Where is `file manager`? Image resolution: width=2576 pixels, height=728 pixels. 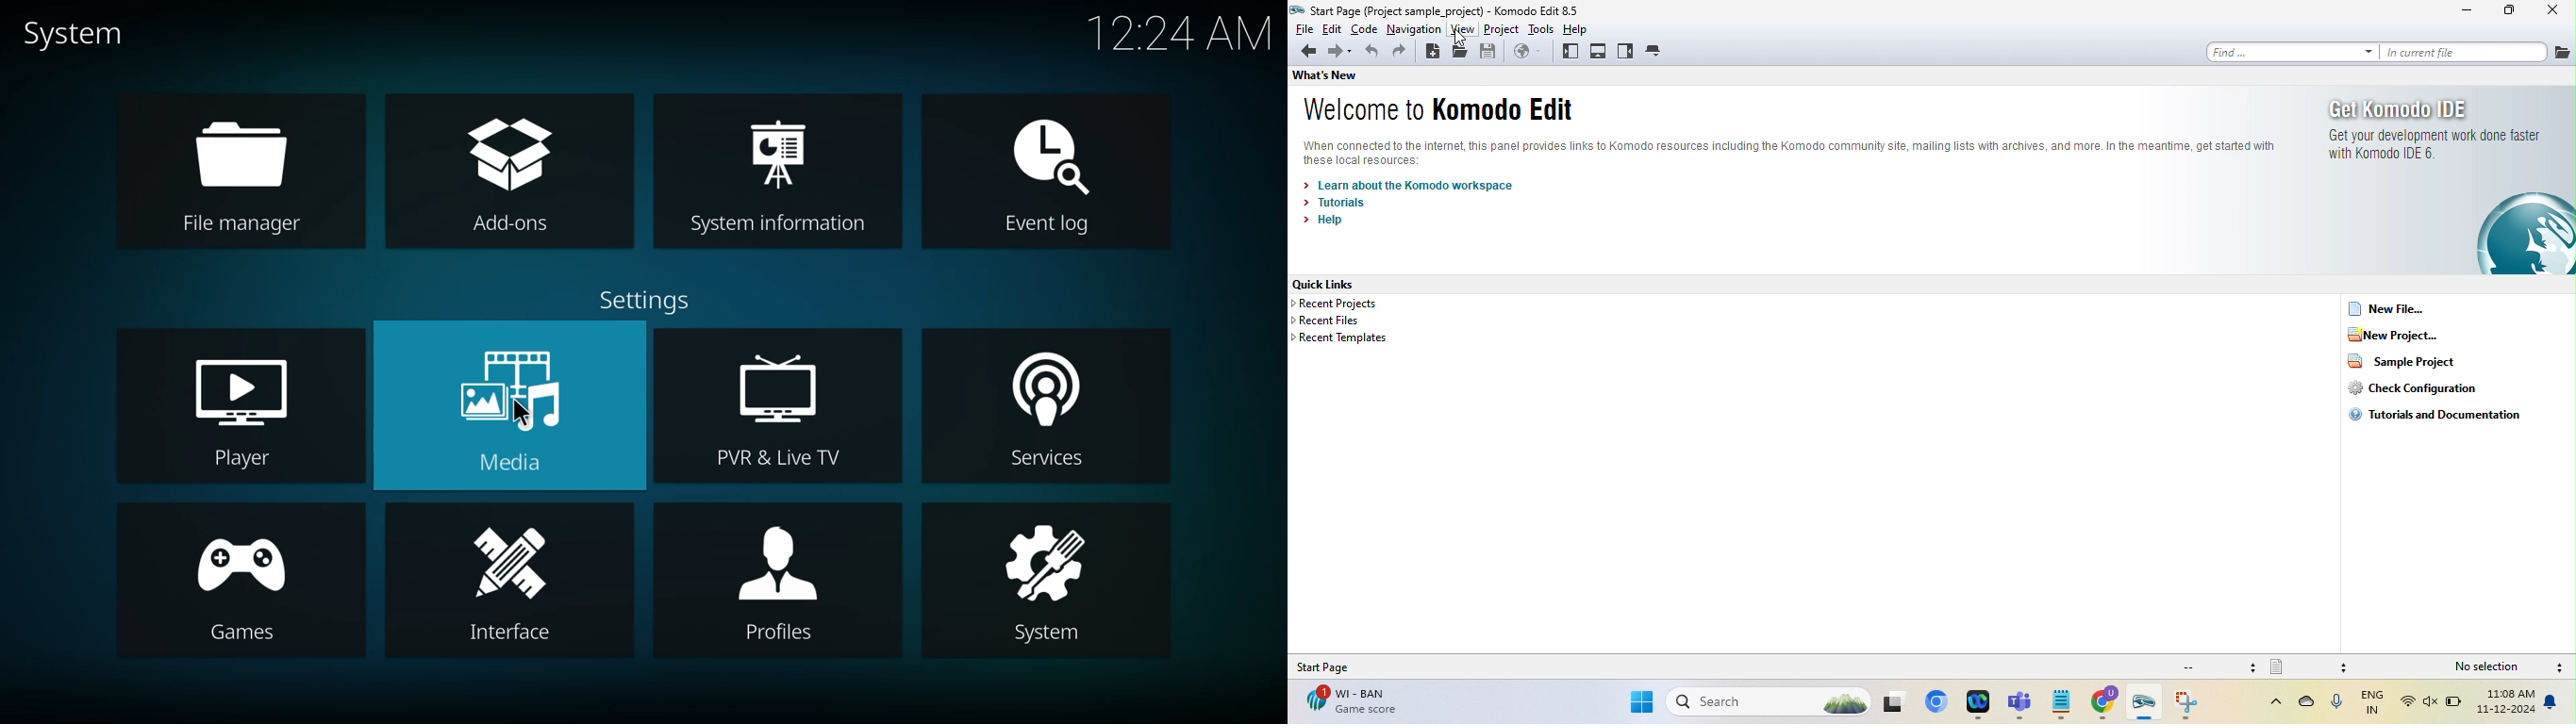
file manager is located at coordinates (239, 175).